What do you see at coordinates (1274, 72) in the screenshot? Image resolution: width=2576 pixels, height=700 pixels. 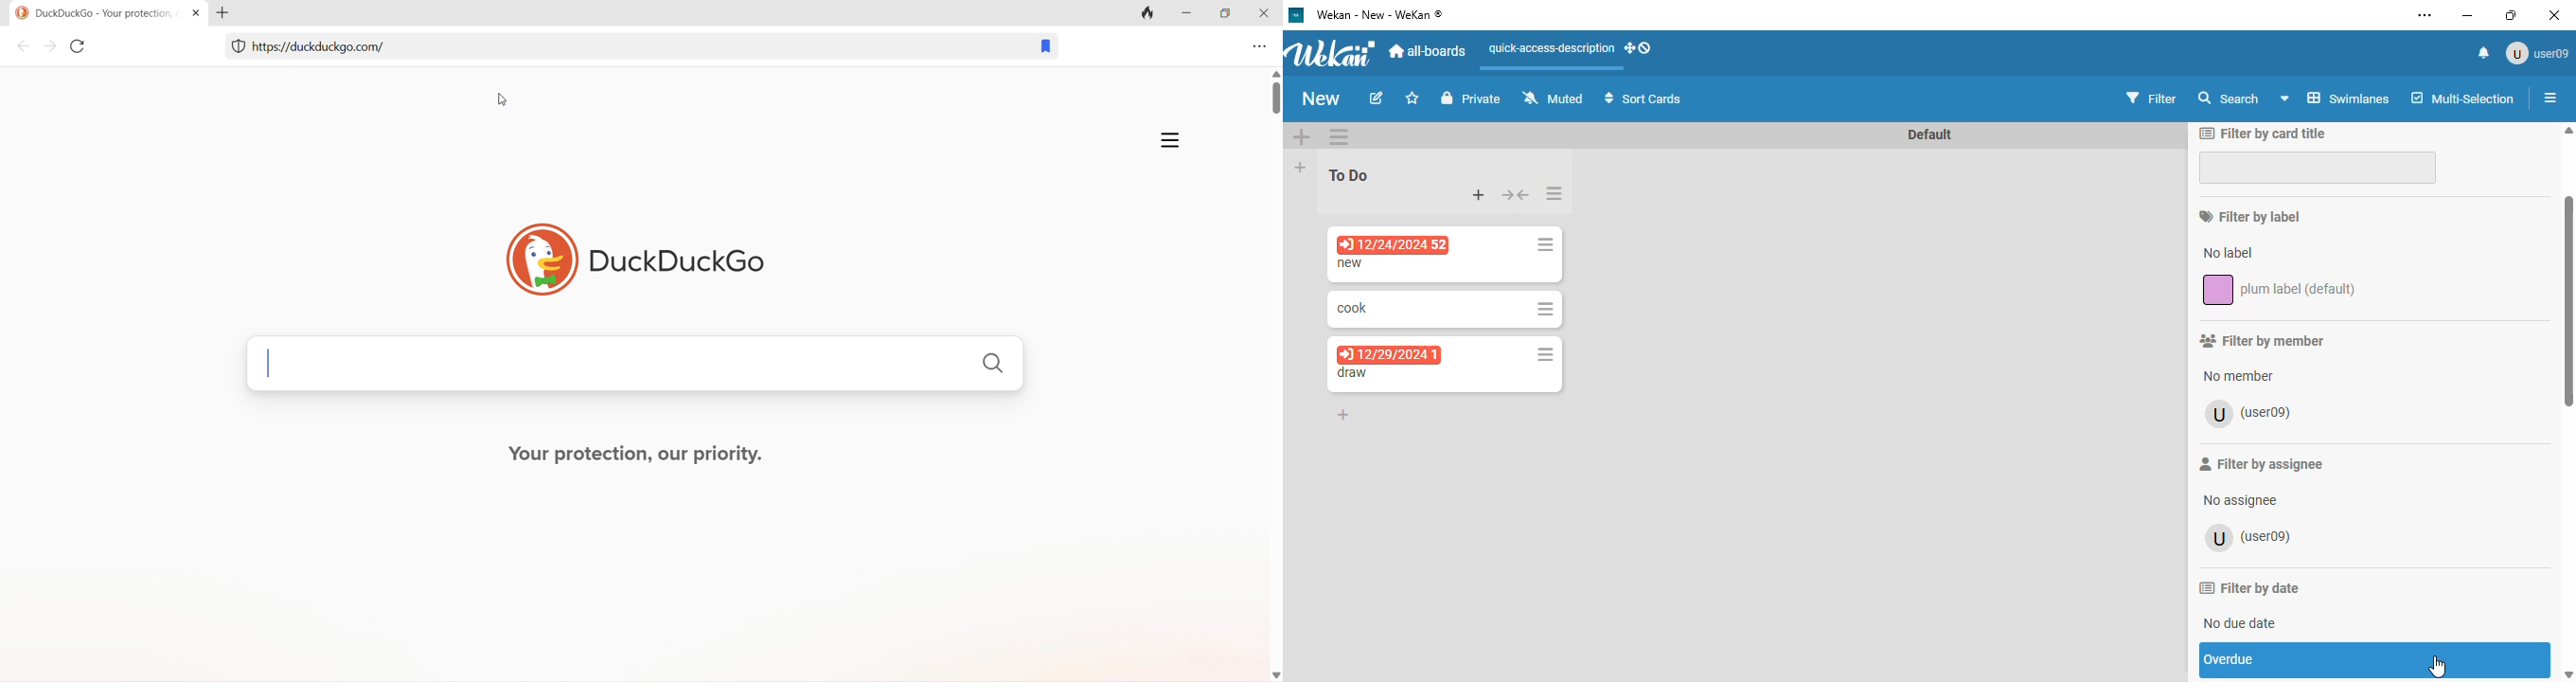 I see `up` at bounding box center [1274, 72].